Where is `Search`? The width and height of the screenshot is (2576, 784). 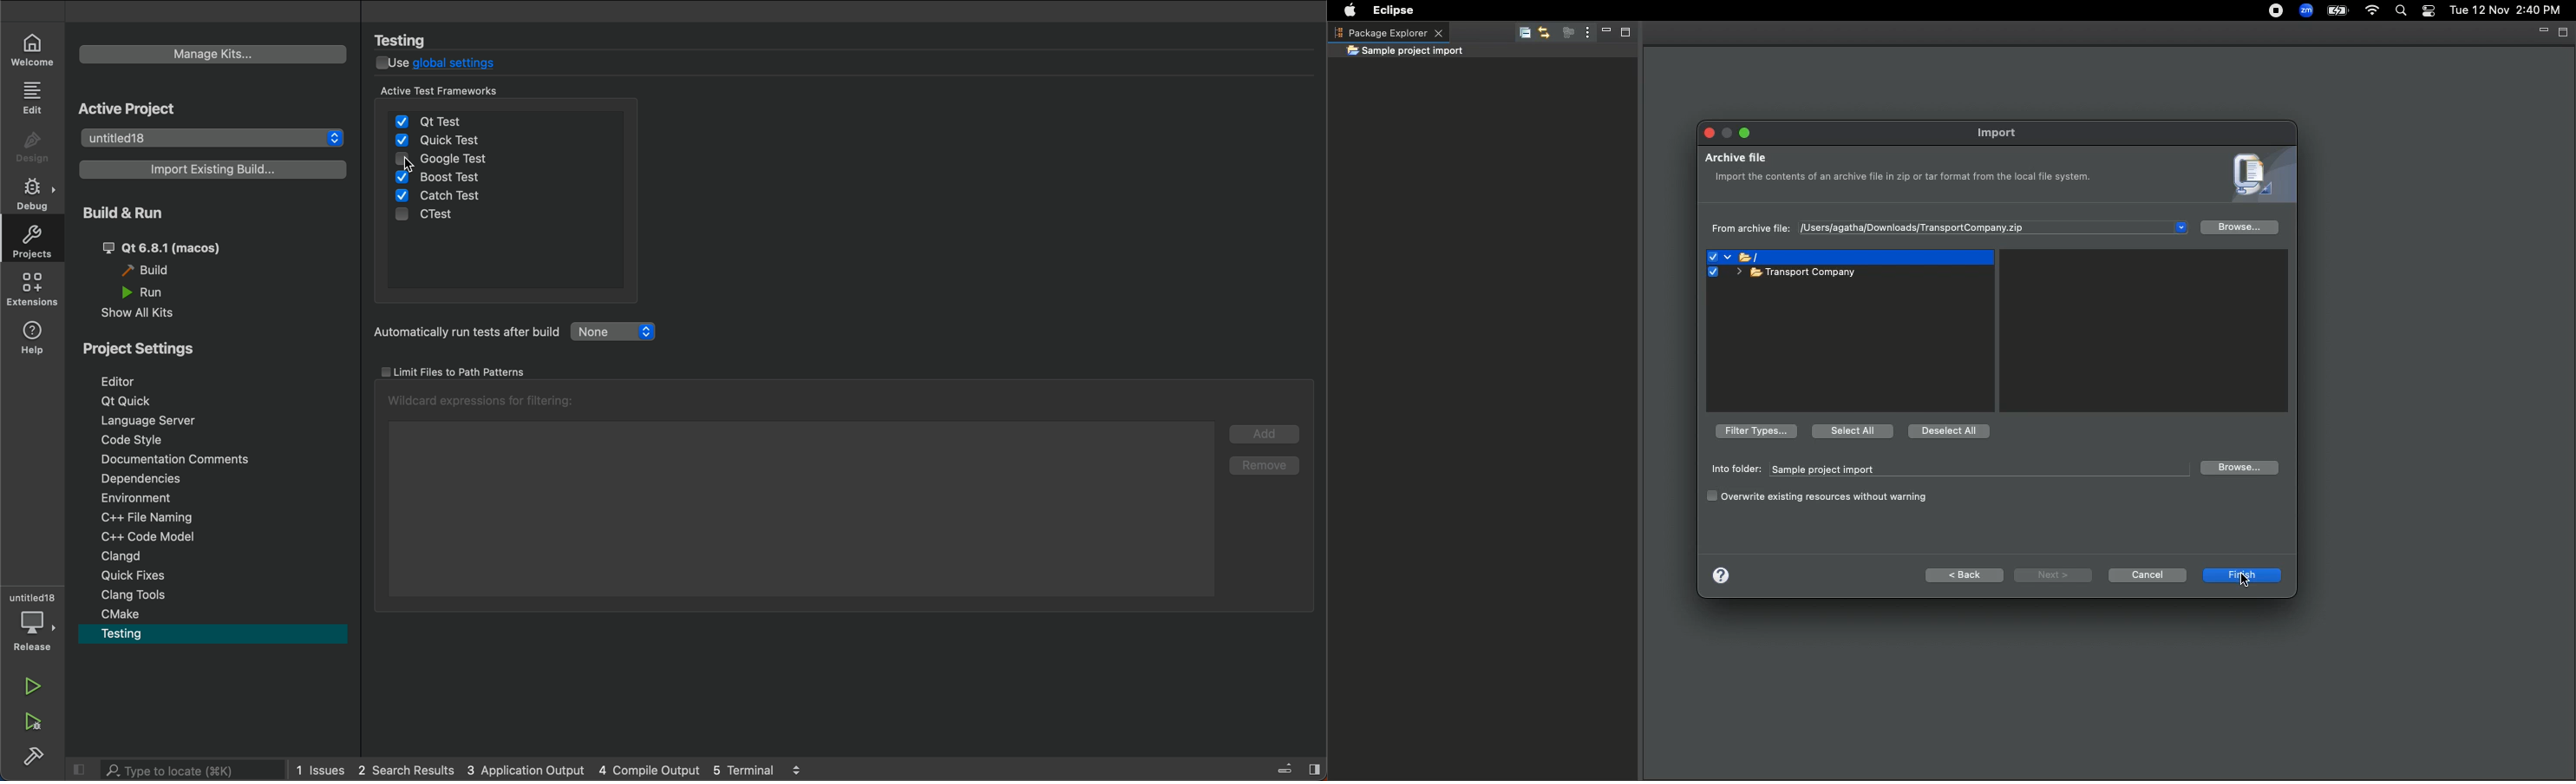 Search is located at coordinates (2399, 11).